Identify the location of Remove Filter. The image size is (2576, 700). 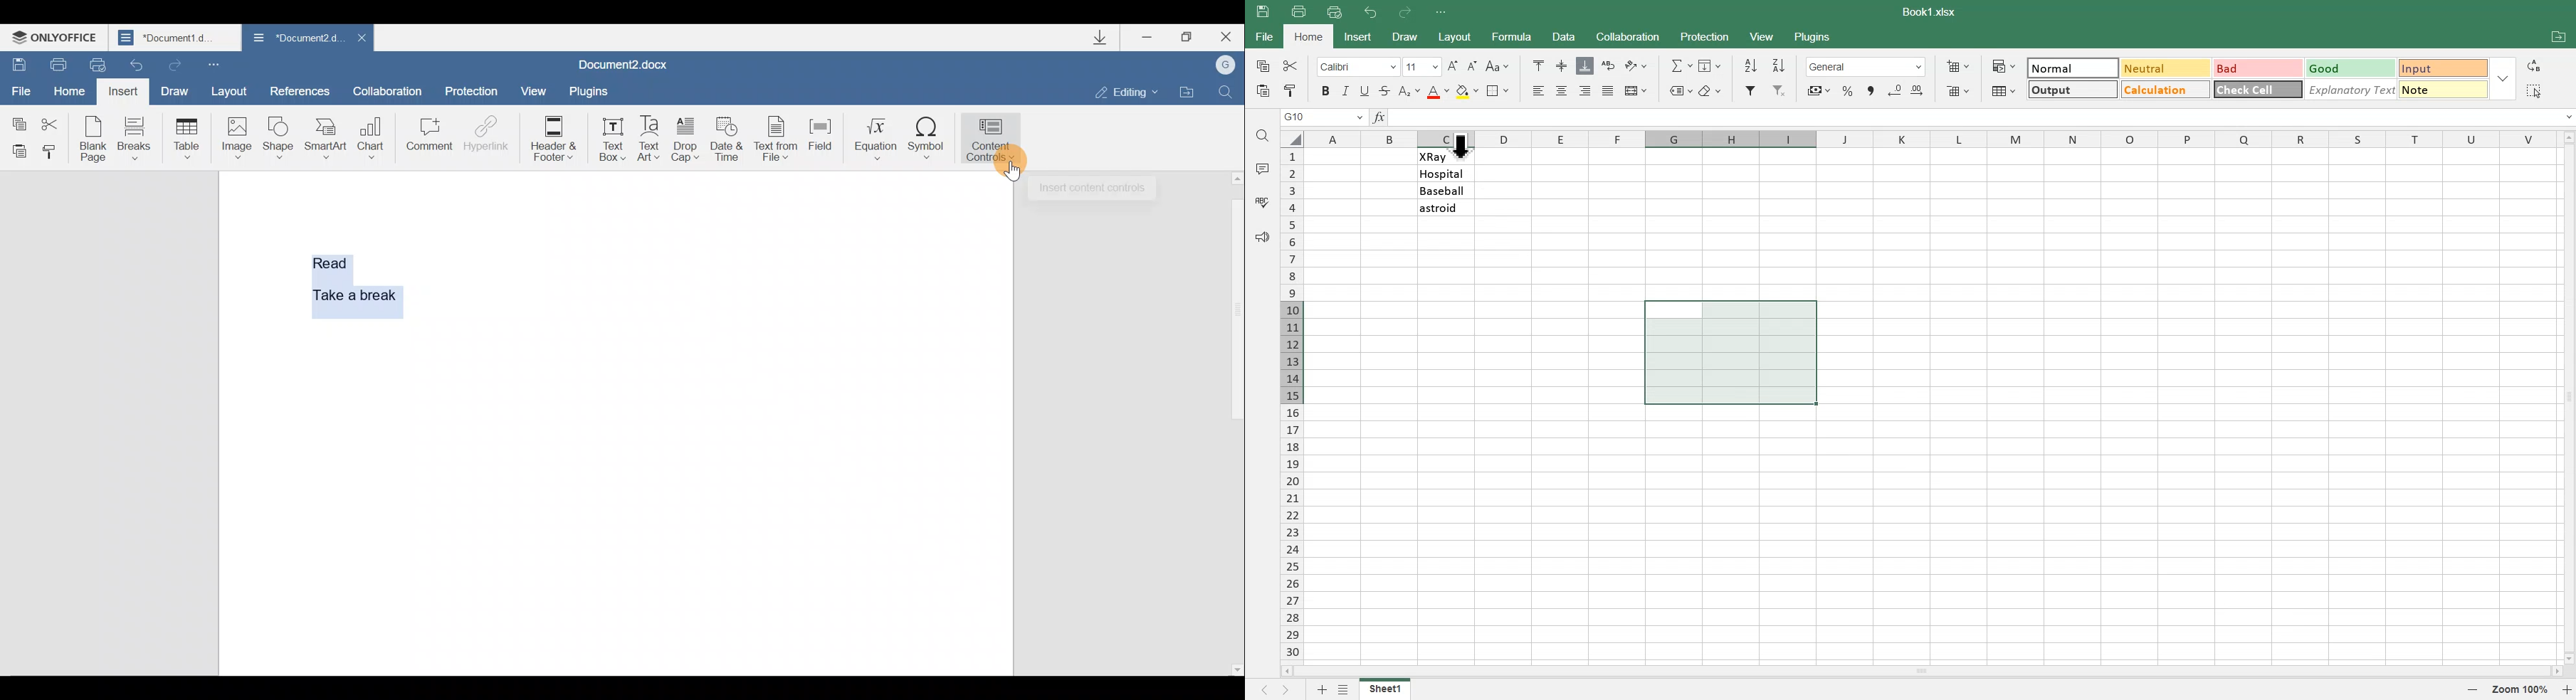
(1780, 90).